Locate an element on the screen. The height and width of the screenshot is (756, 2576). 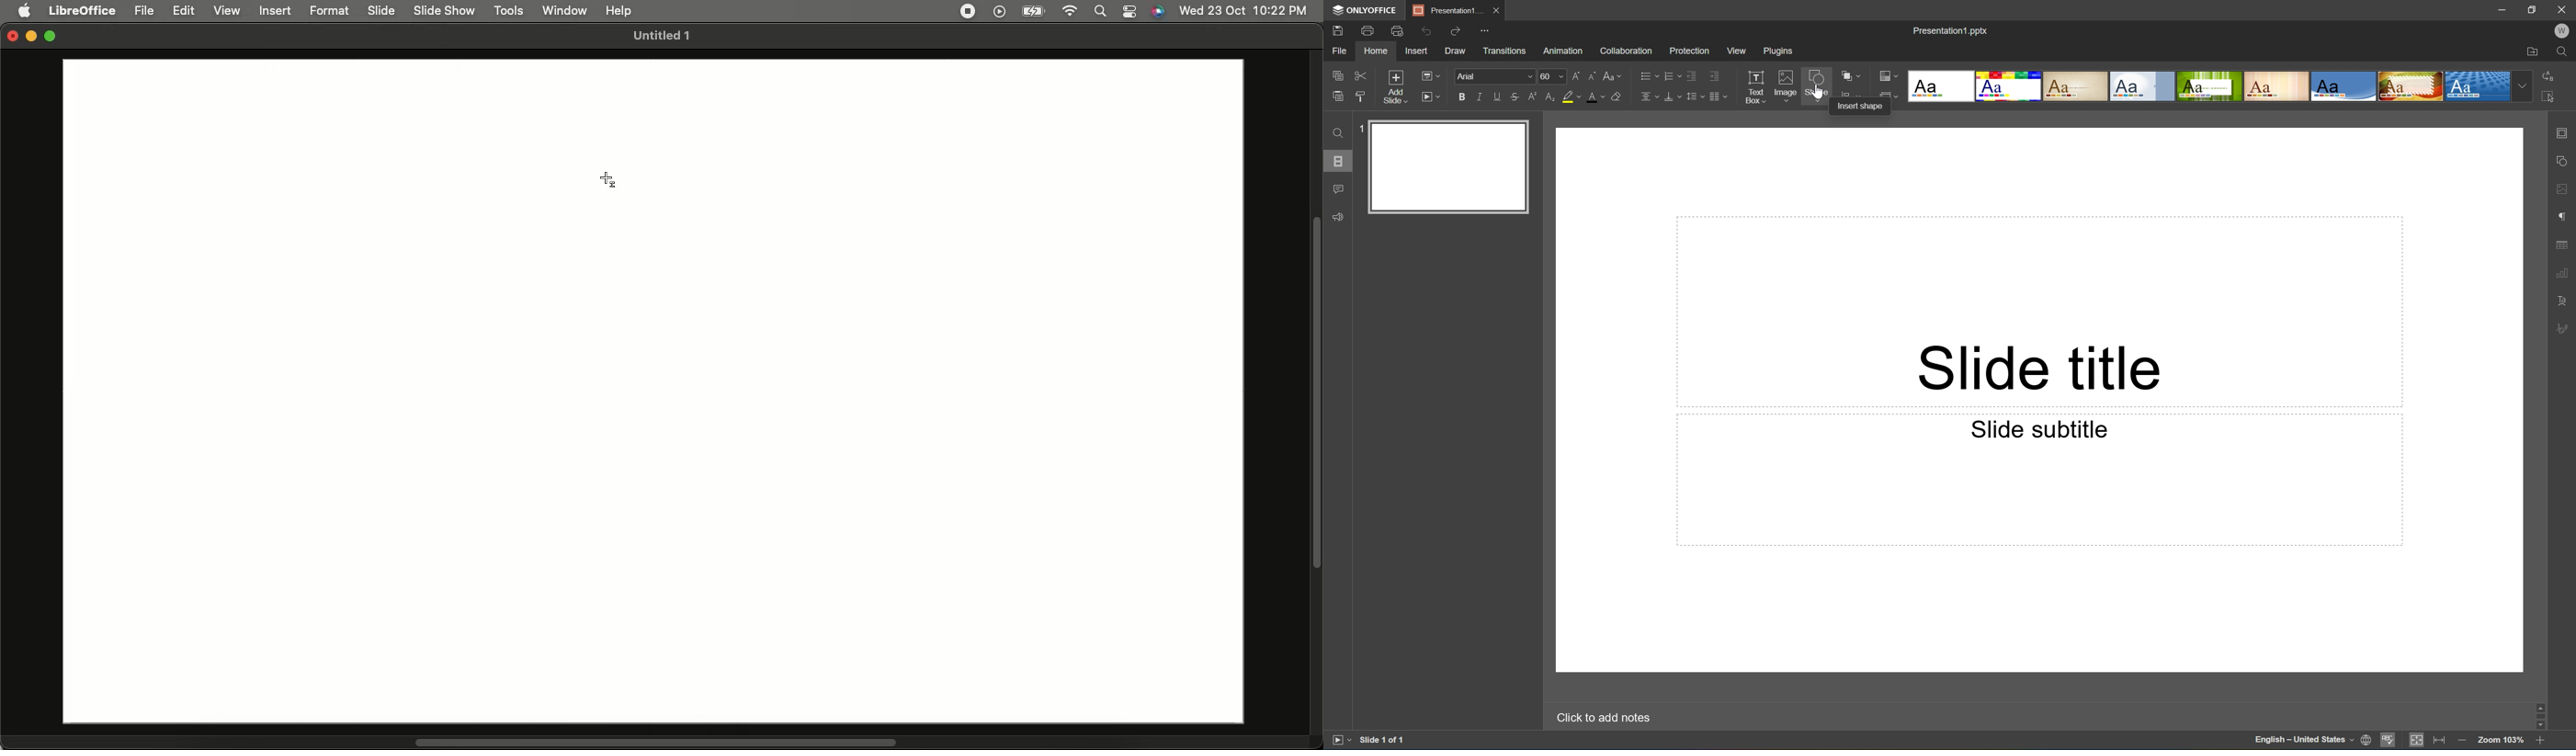
Numbering is located at coordinates (1669, 75).